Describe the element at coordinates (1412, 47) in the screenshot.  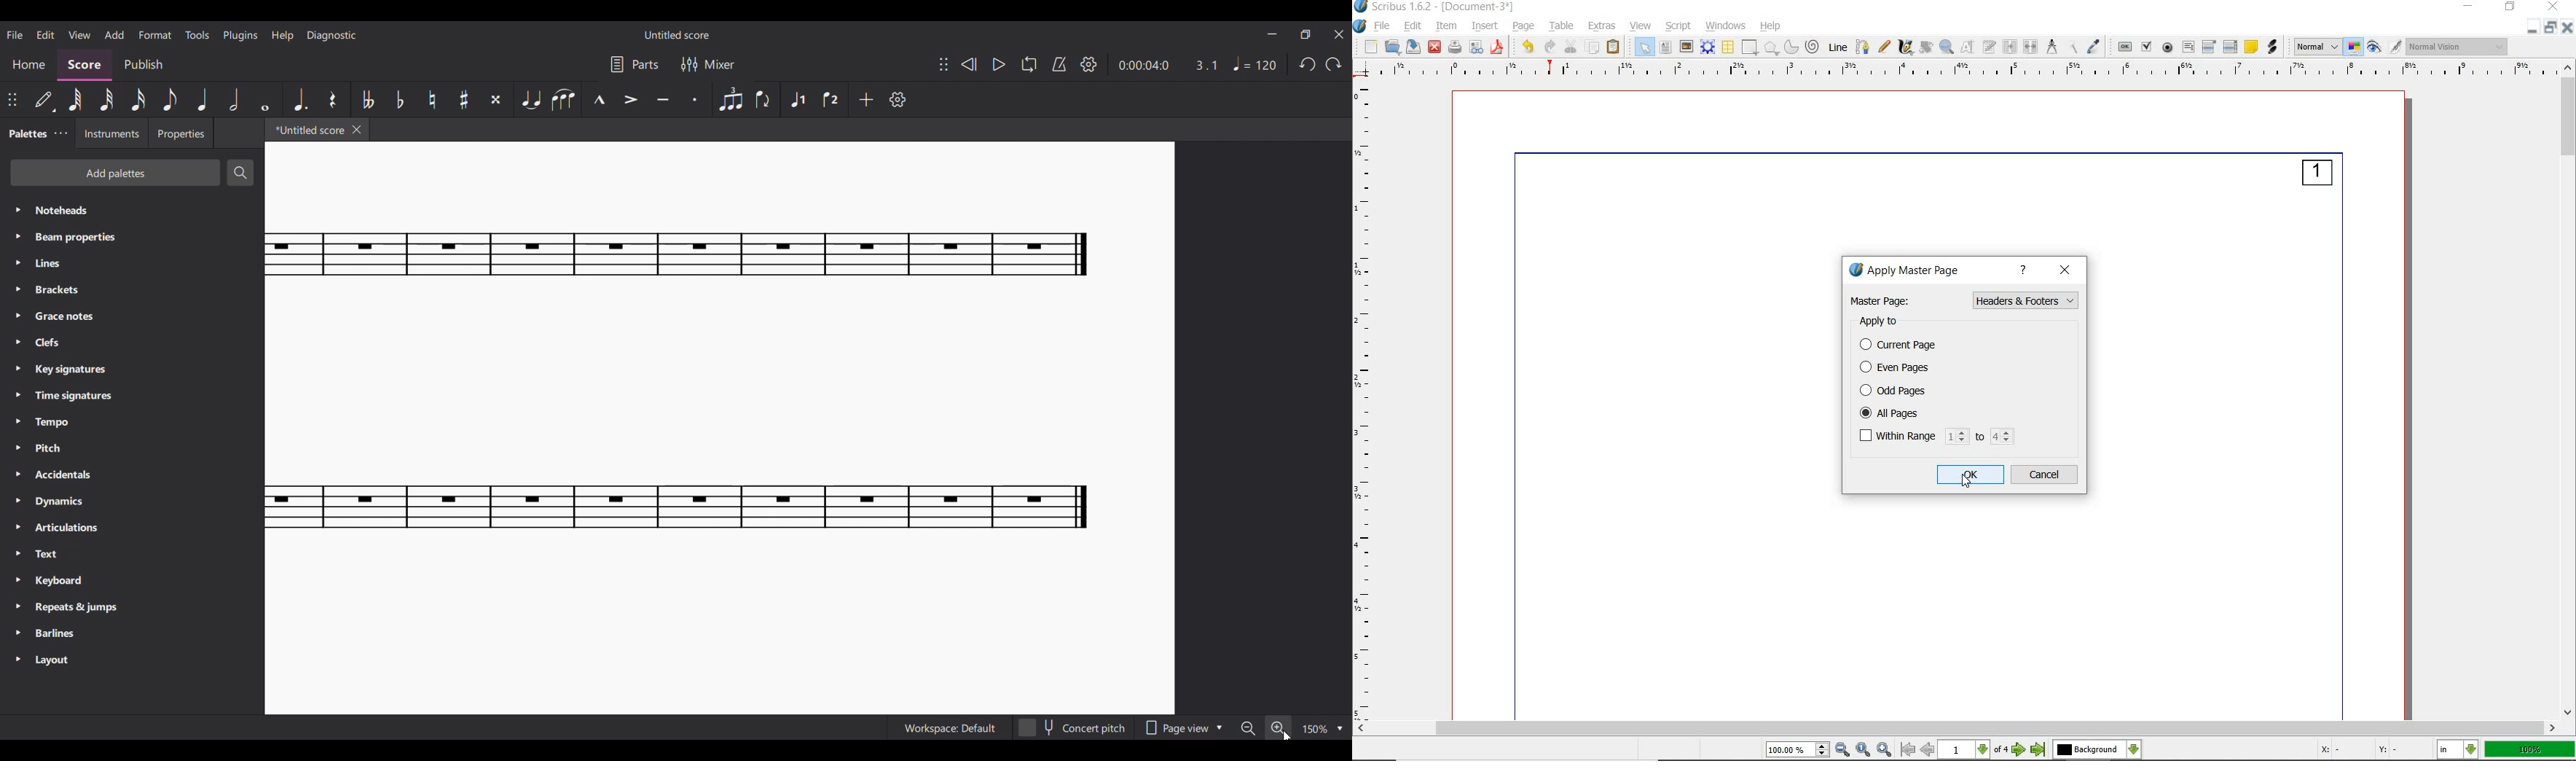
I see `save` at that location.